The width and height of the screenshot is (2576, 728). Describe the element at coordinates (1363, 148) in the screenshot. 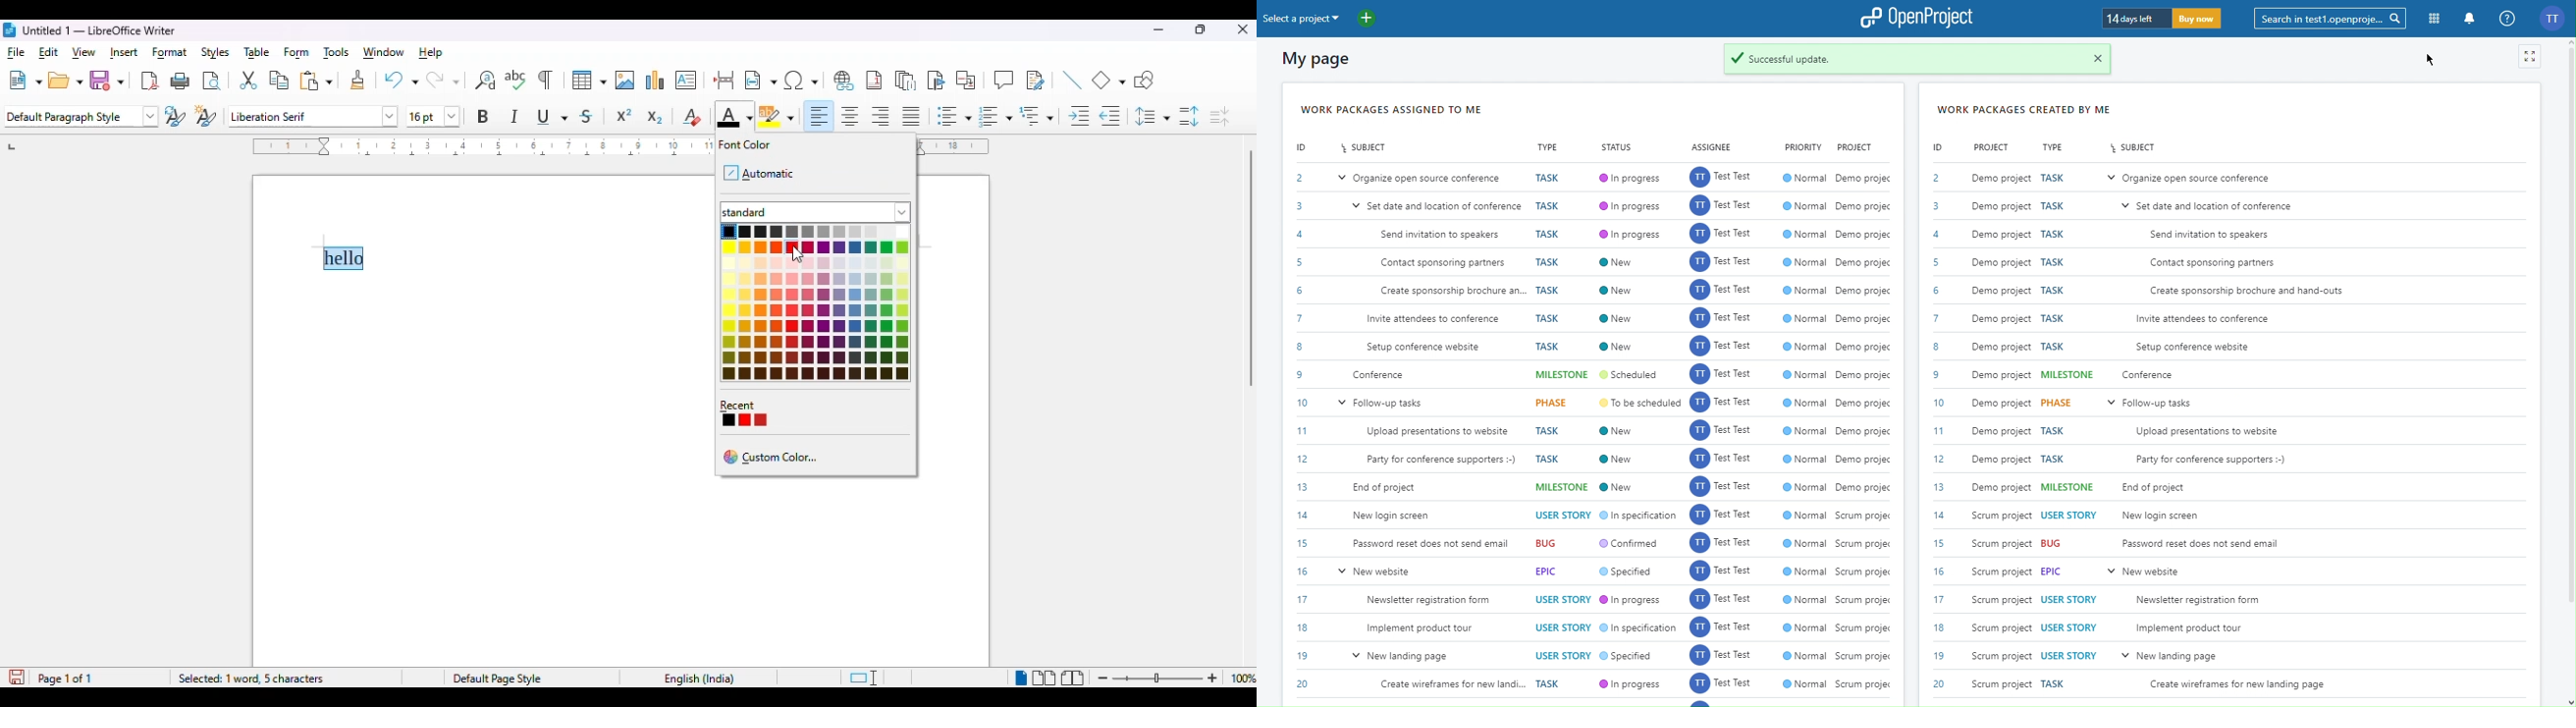

I see `Subject` at that location.